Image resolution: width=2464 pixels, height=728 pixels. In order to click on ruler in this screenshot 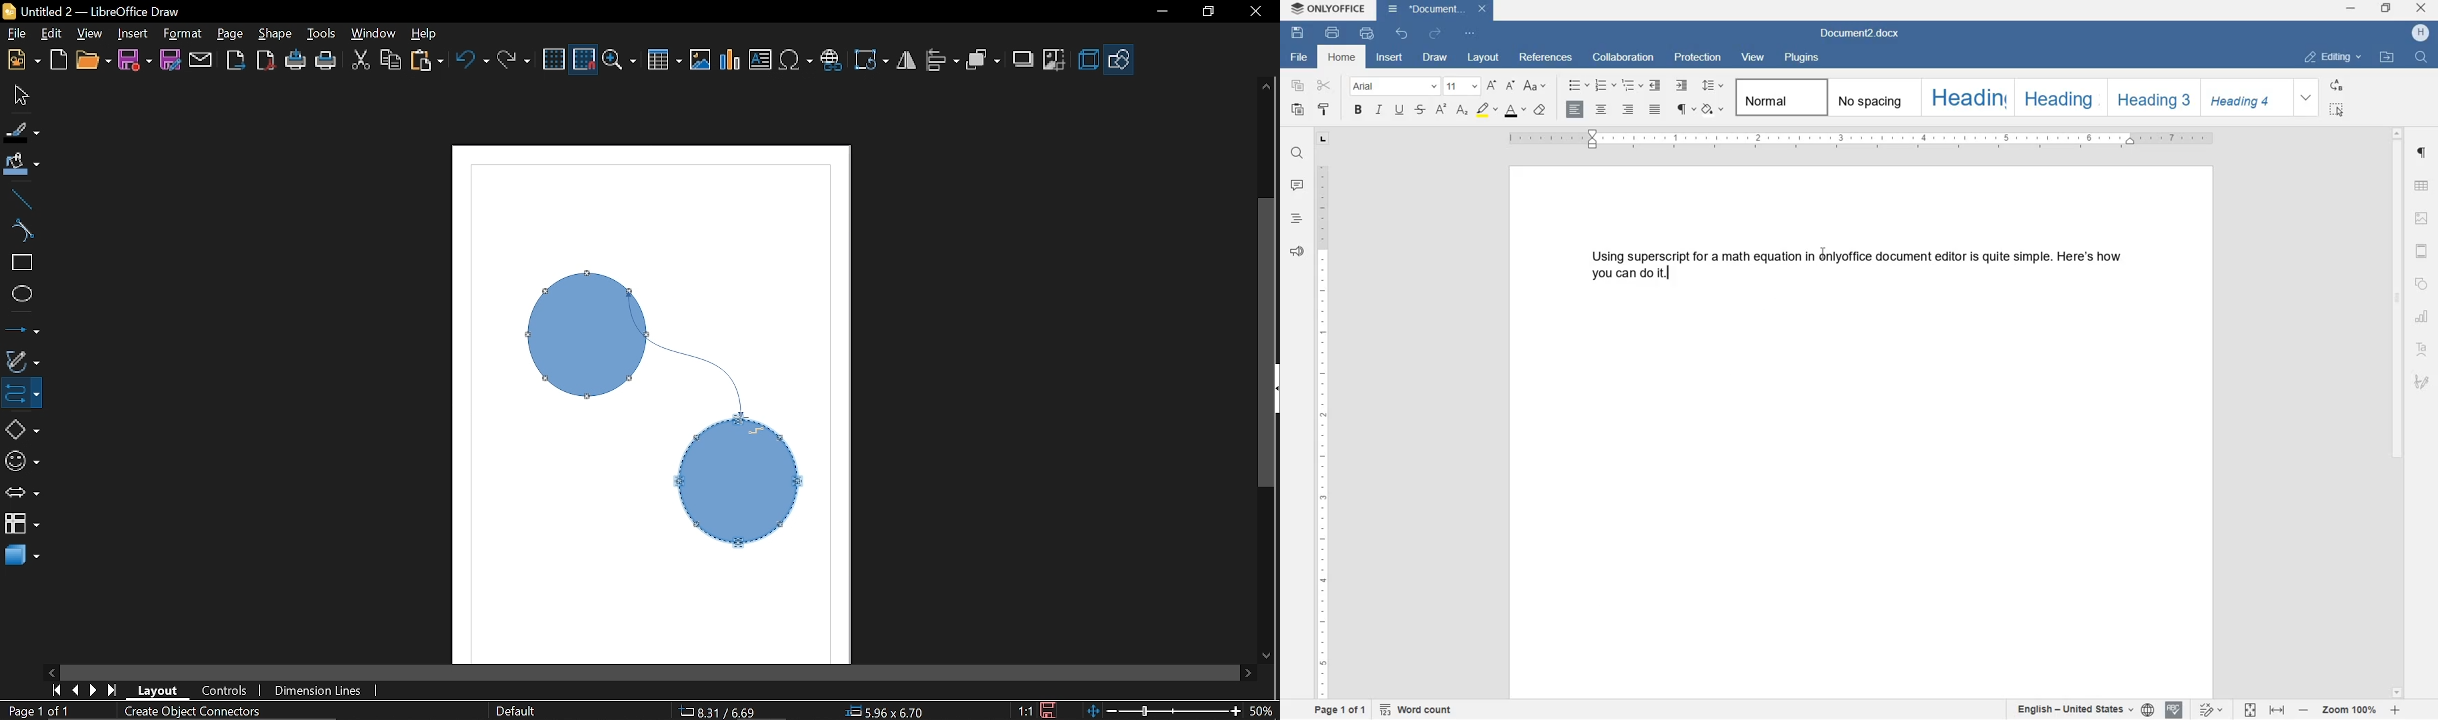, I will do `click(1323, 434)`.